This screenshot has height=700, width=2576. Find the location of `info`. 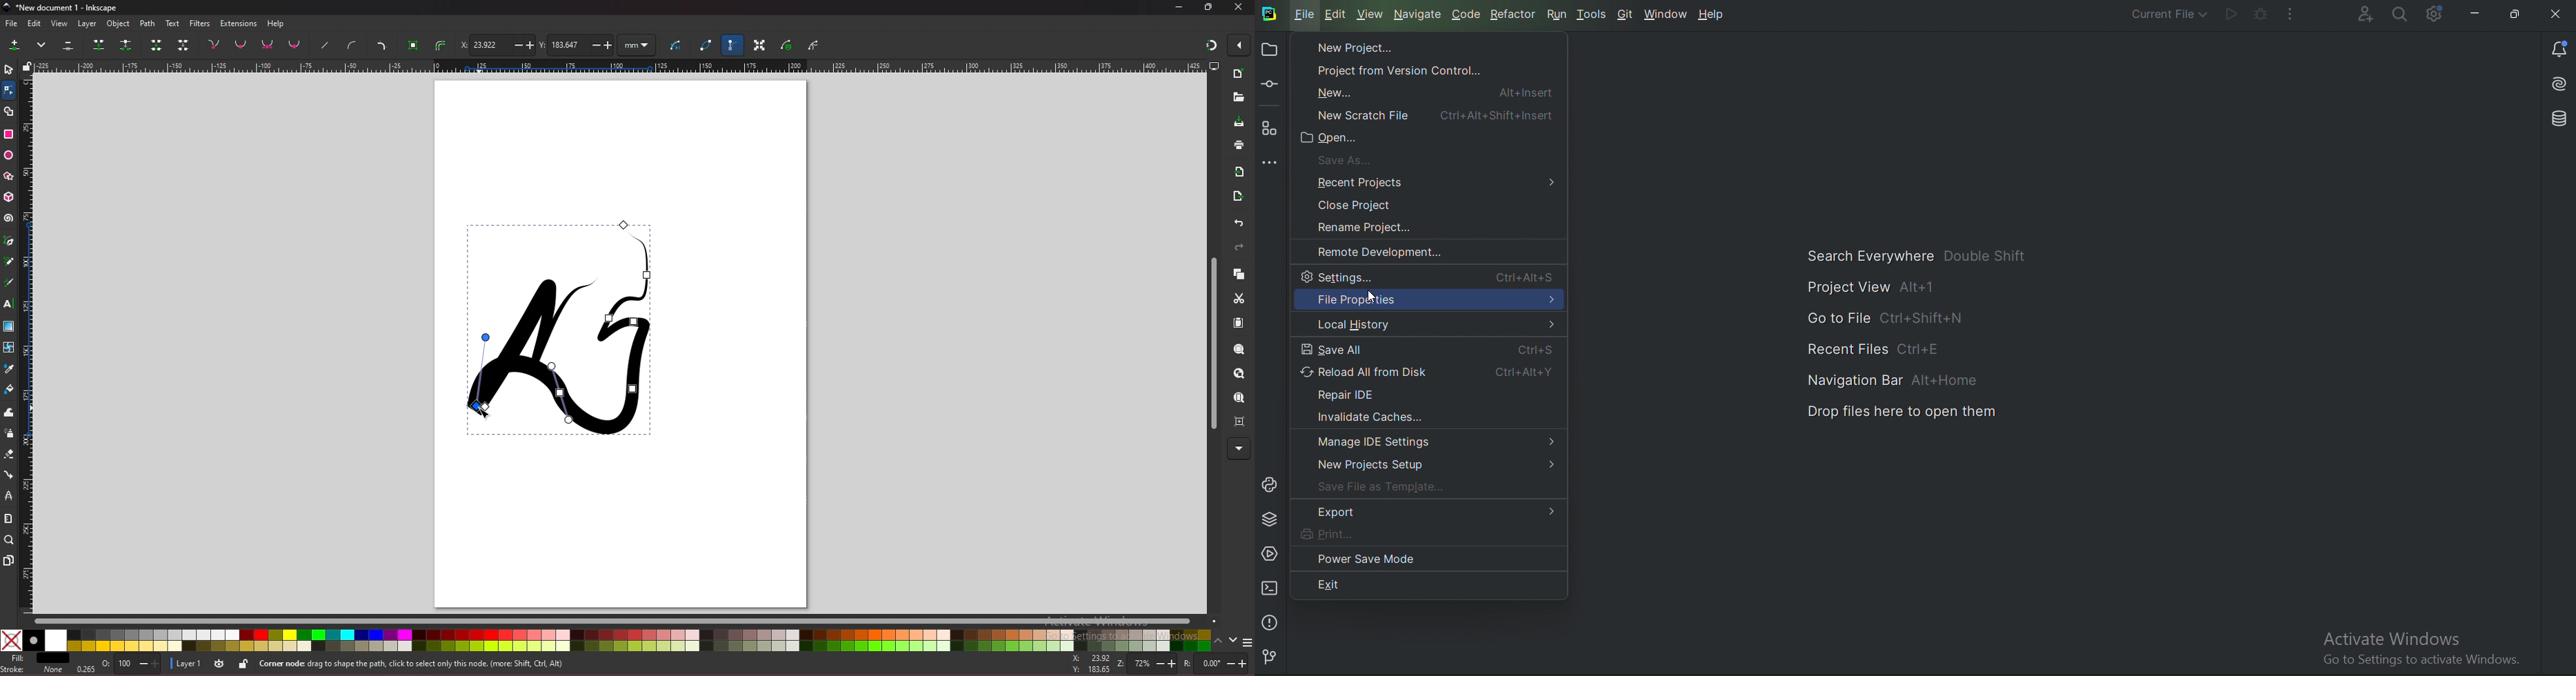

info is located at coordinates (445, 663).